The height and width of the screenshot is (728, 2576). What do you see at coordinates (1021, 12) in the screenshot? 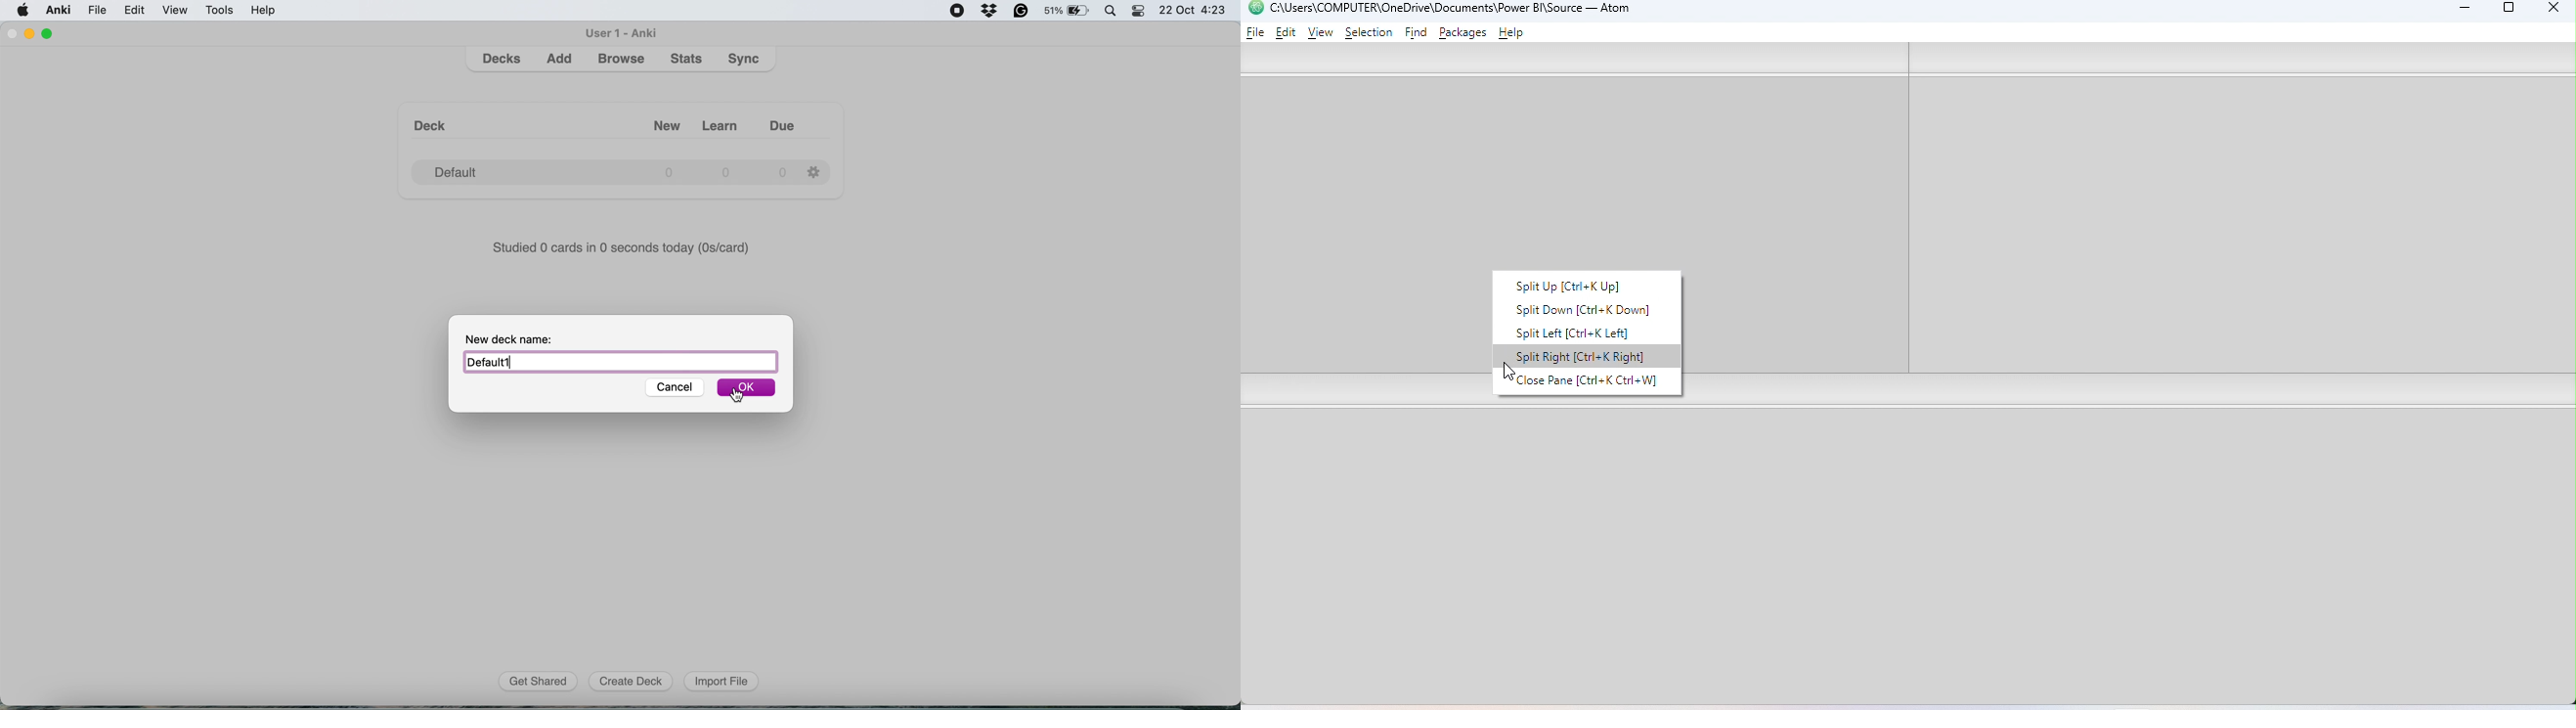
I see `grammarly` at bounding box center [1021, 12].